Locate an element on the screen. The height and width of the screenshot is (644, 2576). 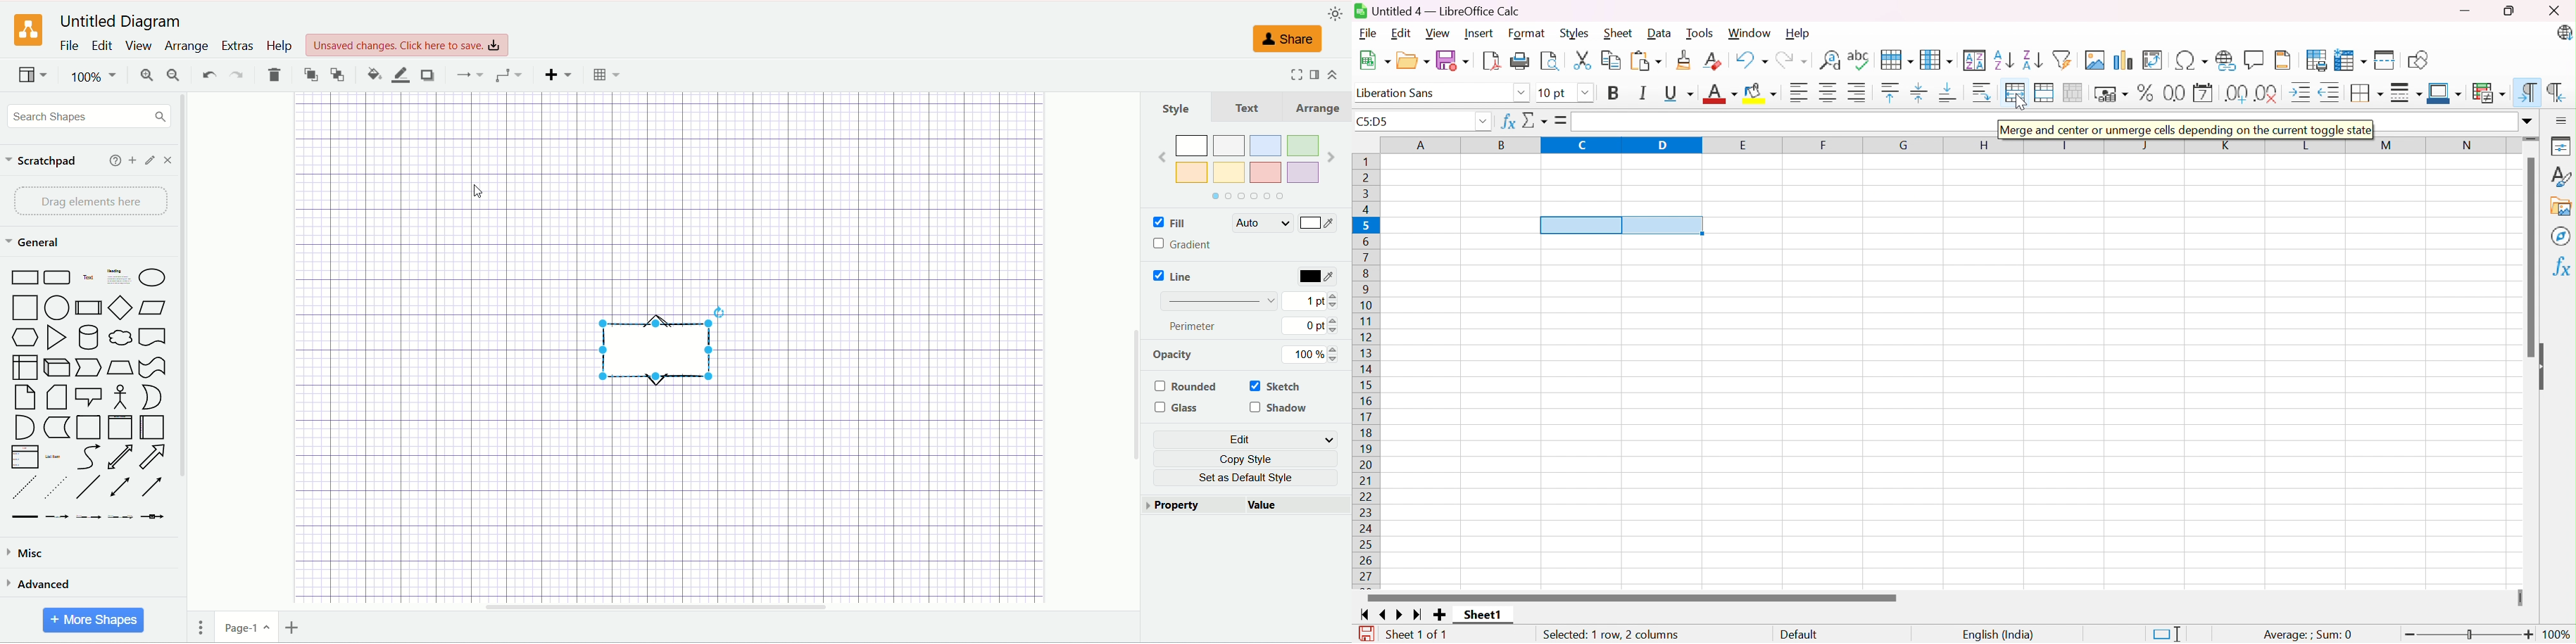
Styles is located at coordinates (1575, 34).